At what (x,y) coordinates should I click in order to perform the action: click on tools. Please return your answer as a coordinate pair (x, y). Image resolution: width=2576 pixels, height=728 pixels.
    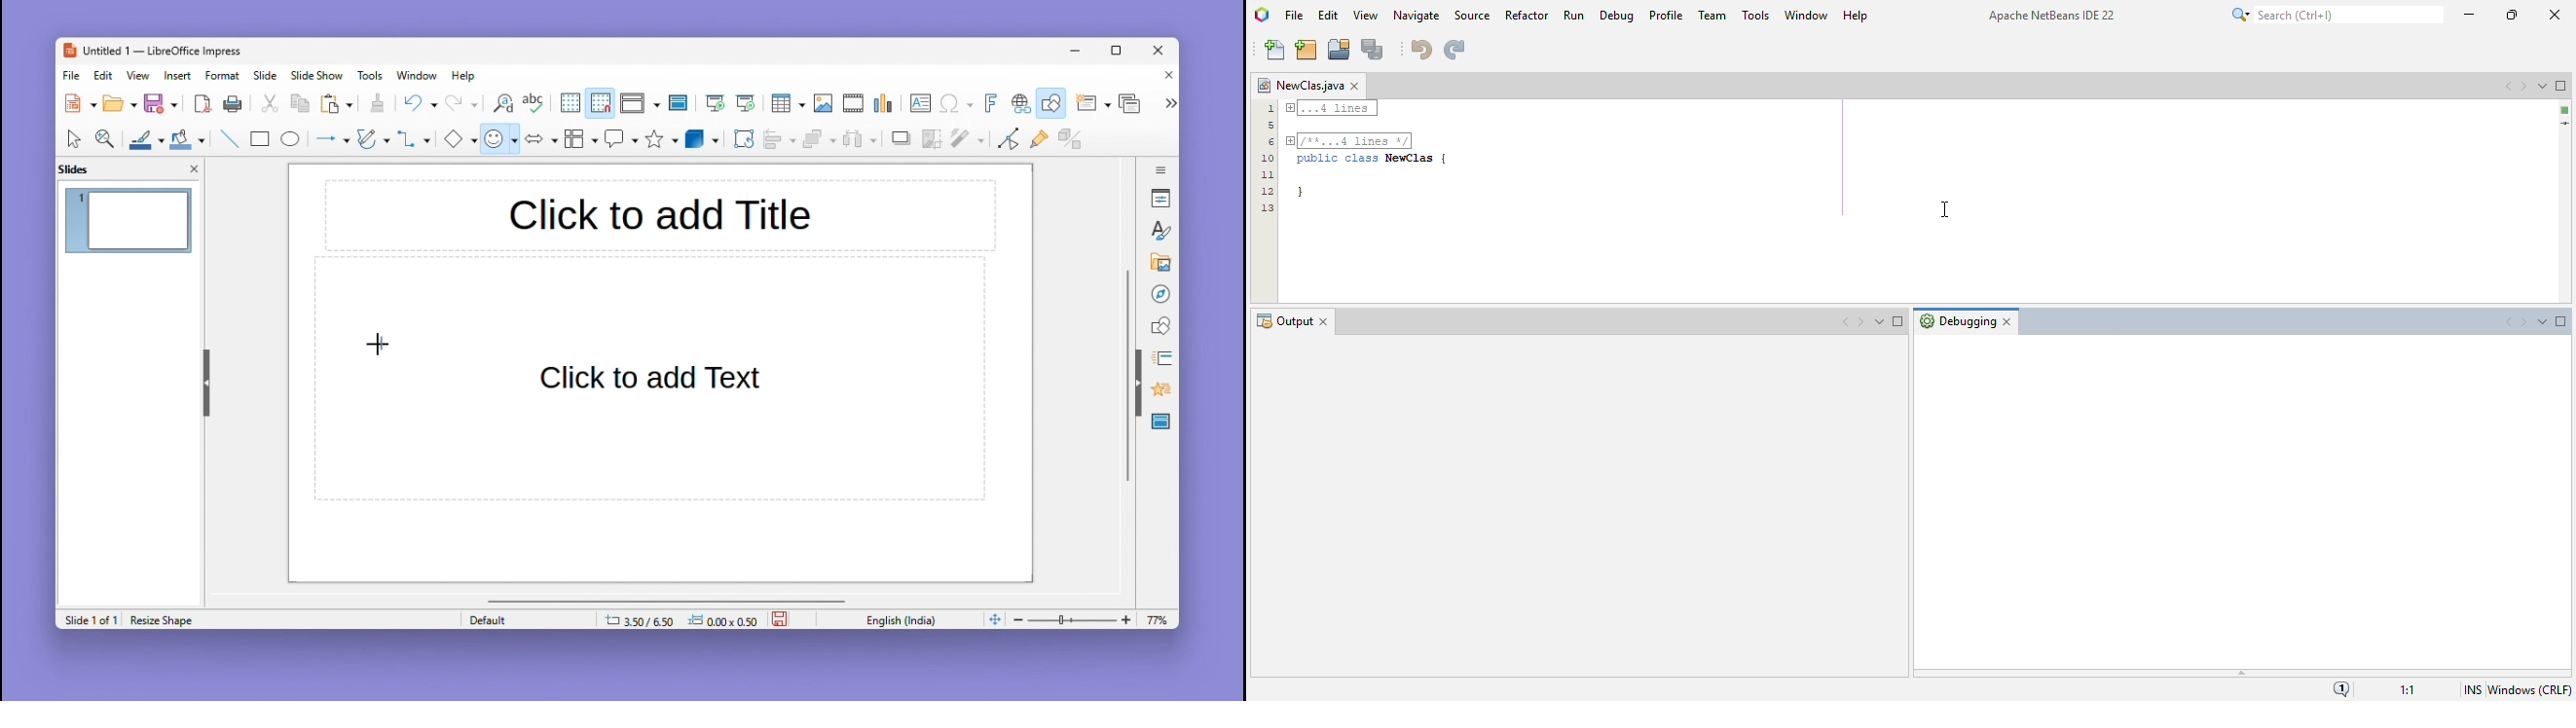
    Looking at the image, I should click on (1756, 14).